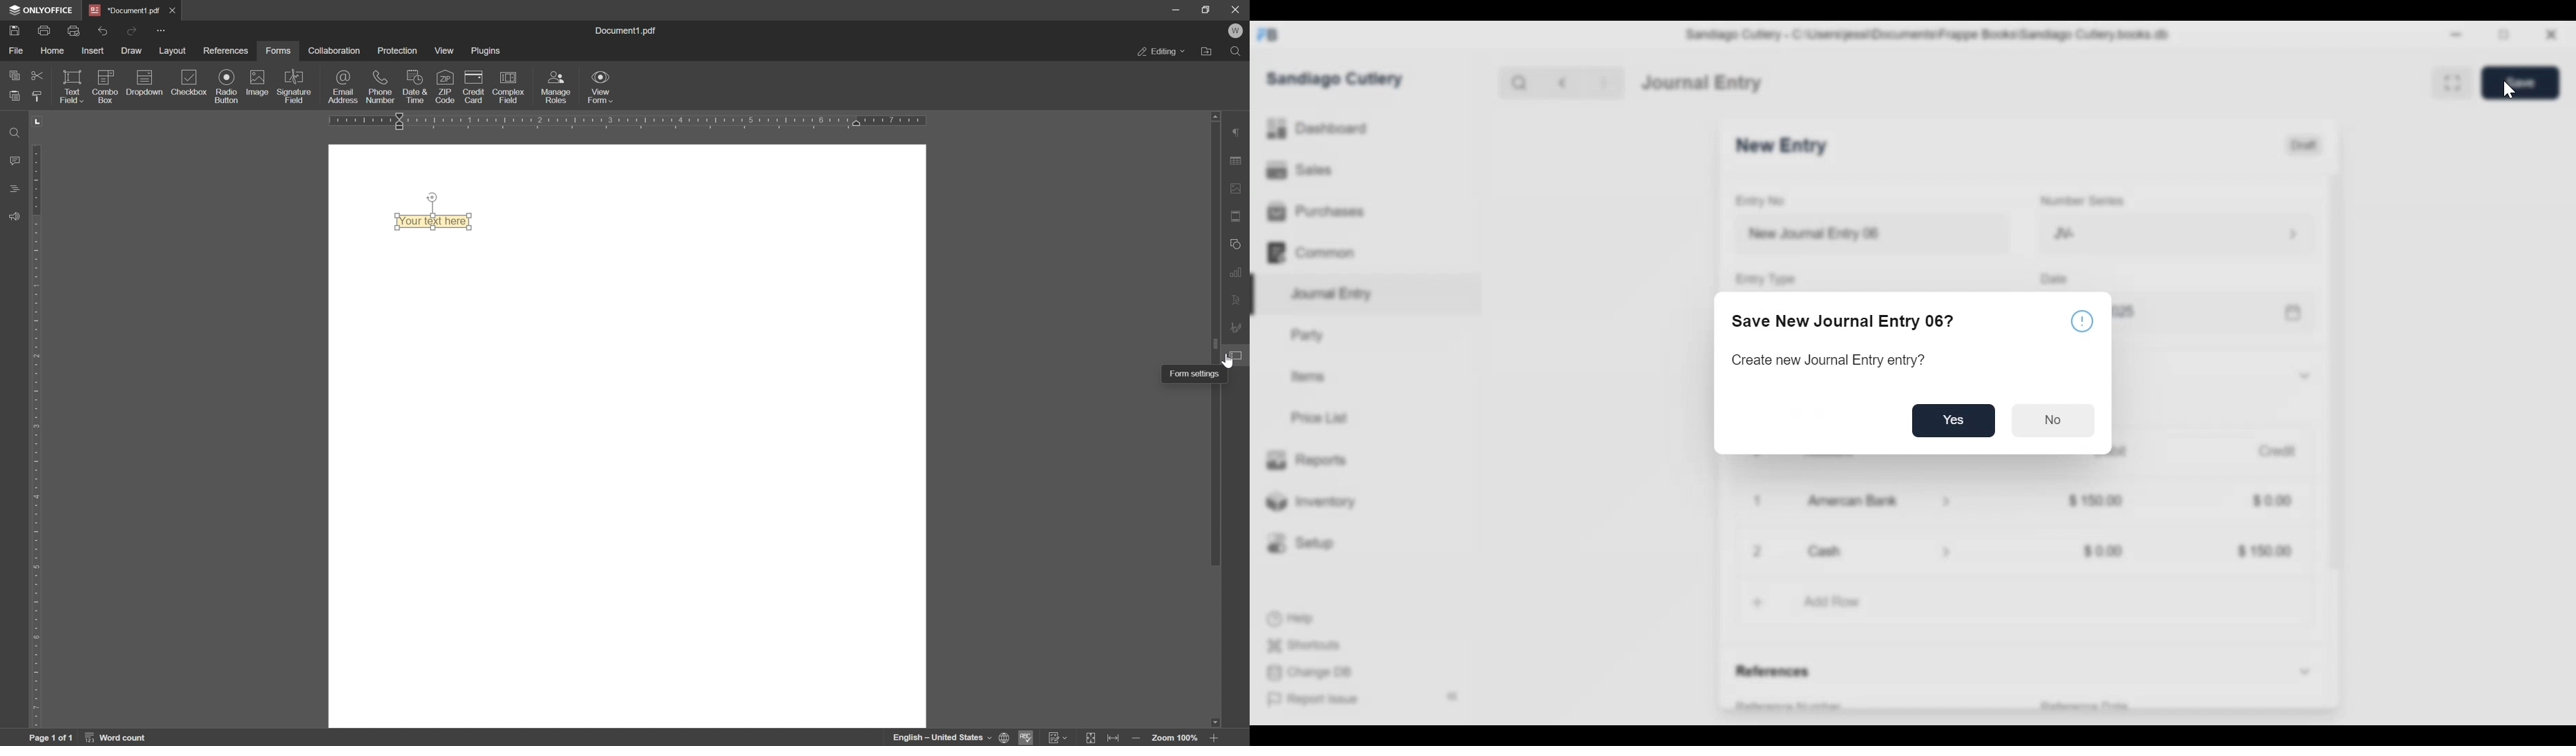 The width and height of the screenshot is (2576, 756). I want to click on checkbox, so click(190, 83).